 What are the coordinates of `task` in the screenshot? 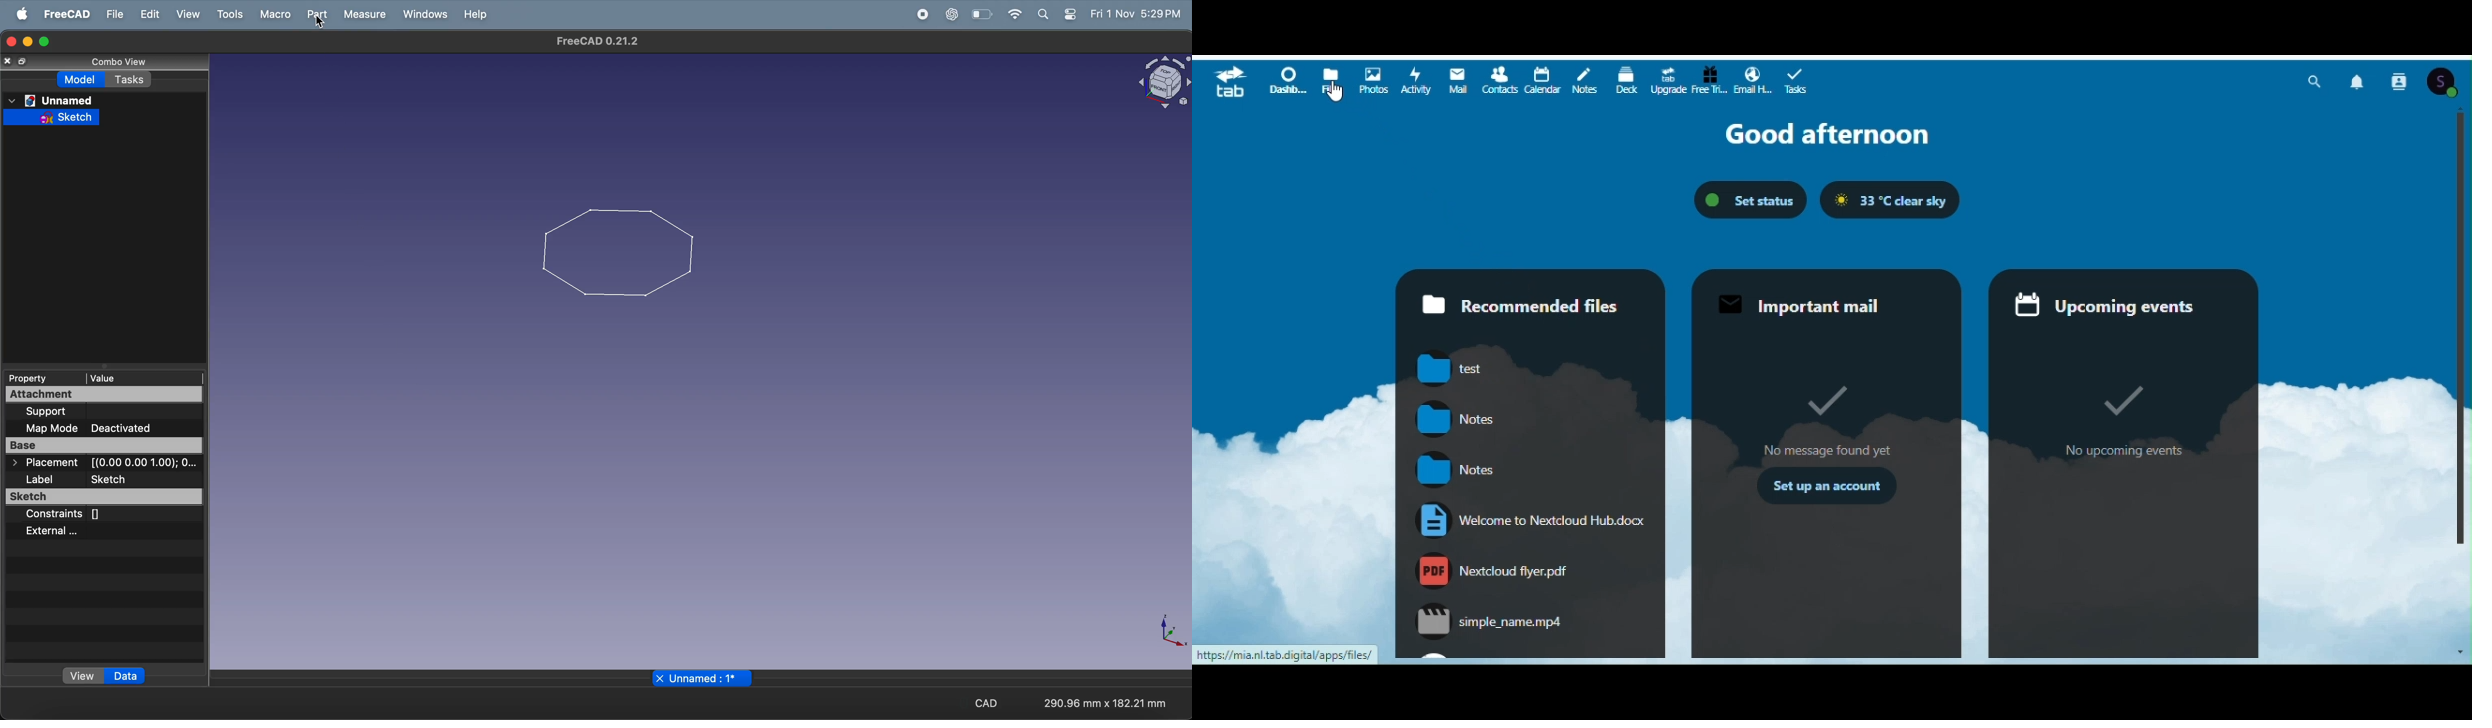 It's located at (131, 81).